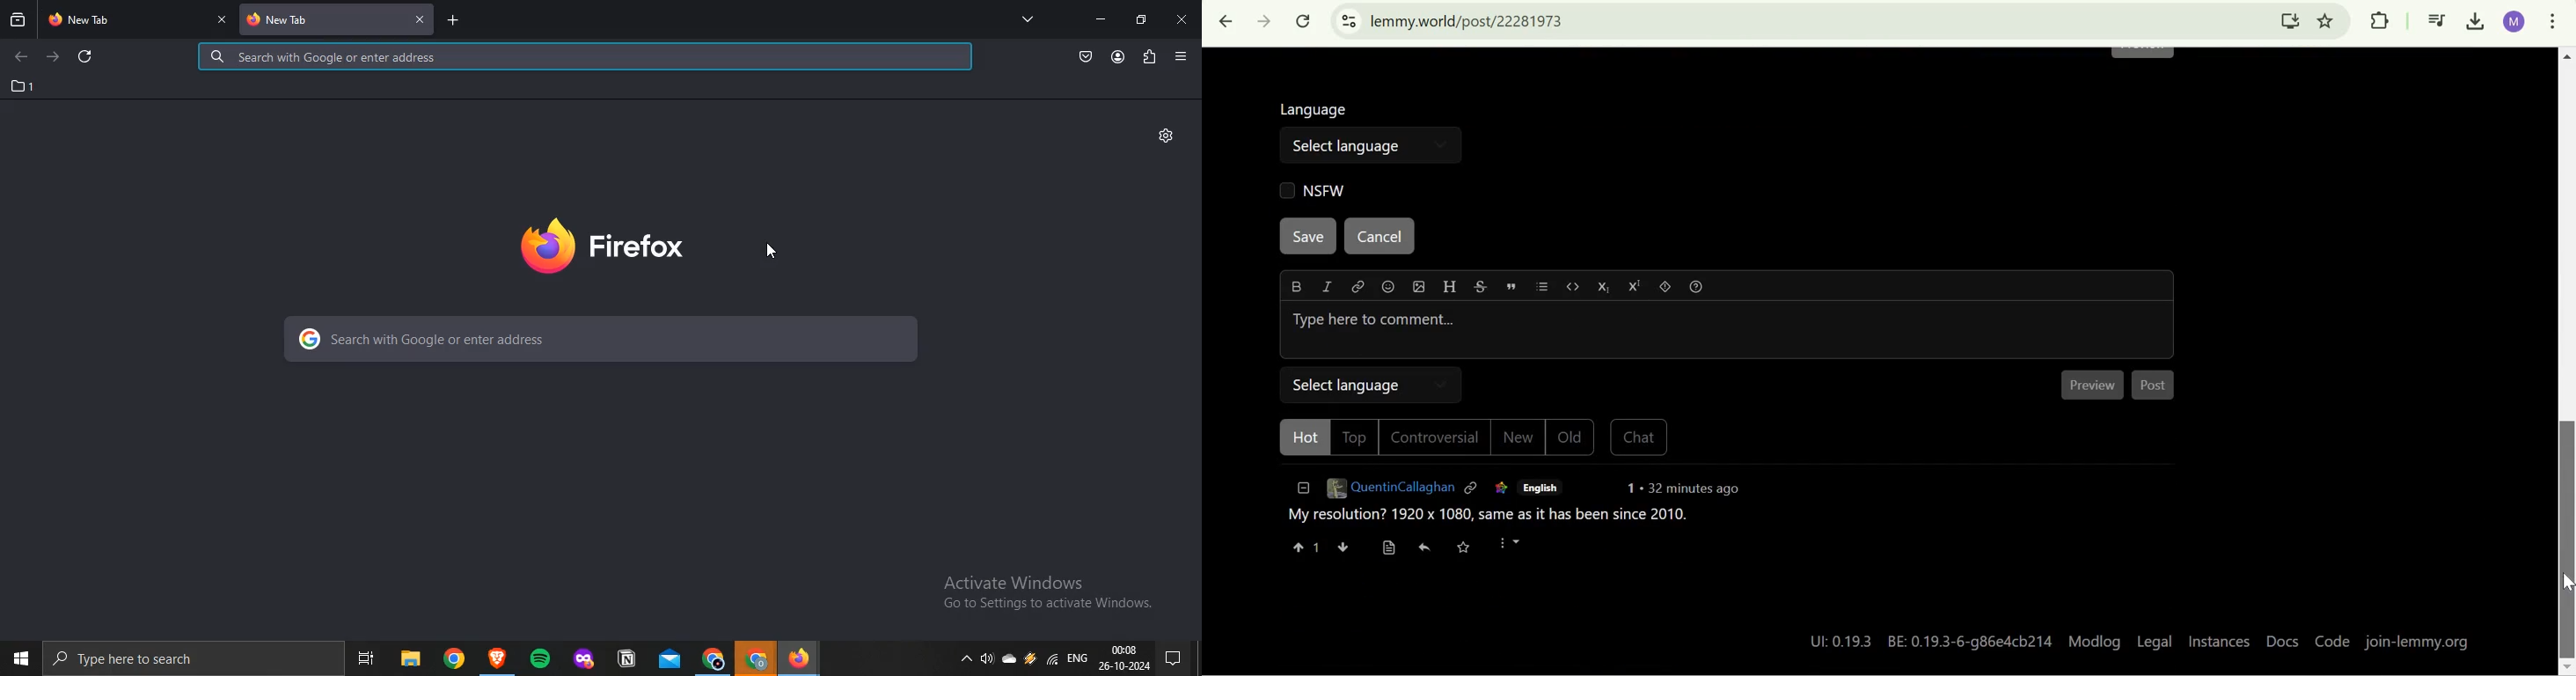  I want to click on Preview, so click(2096, 385).